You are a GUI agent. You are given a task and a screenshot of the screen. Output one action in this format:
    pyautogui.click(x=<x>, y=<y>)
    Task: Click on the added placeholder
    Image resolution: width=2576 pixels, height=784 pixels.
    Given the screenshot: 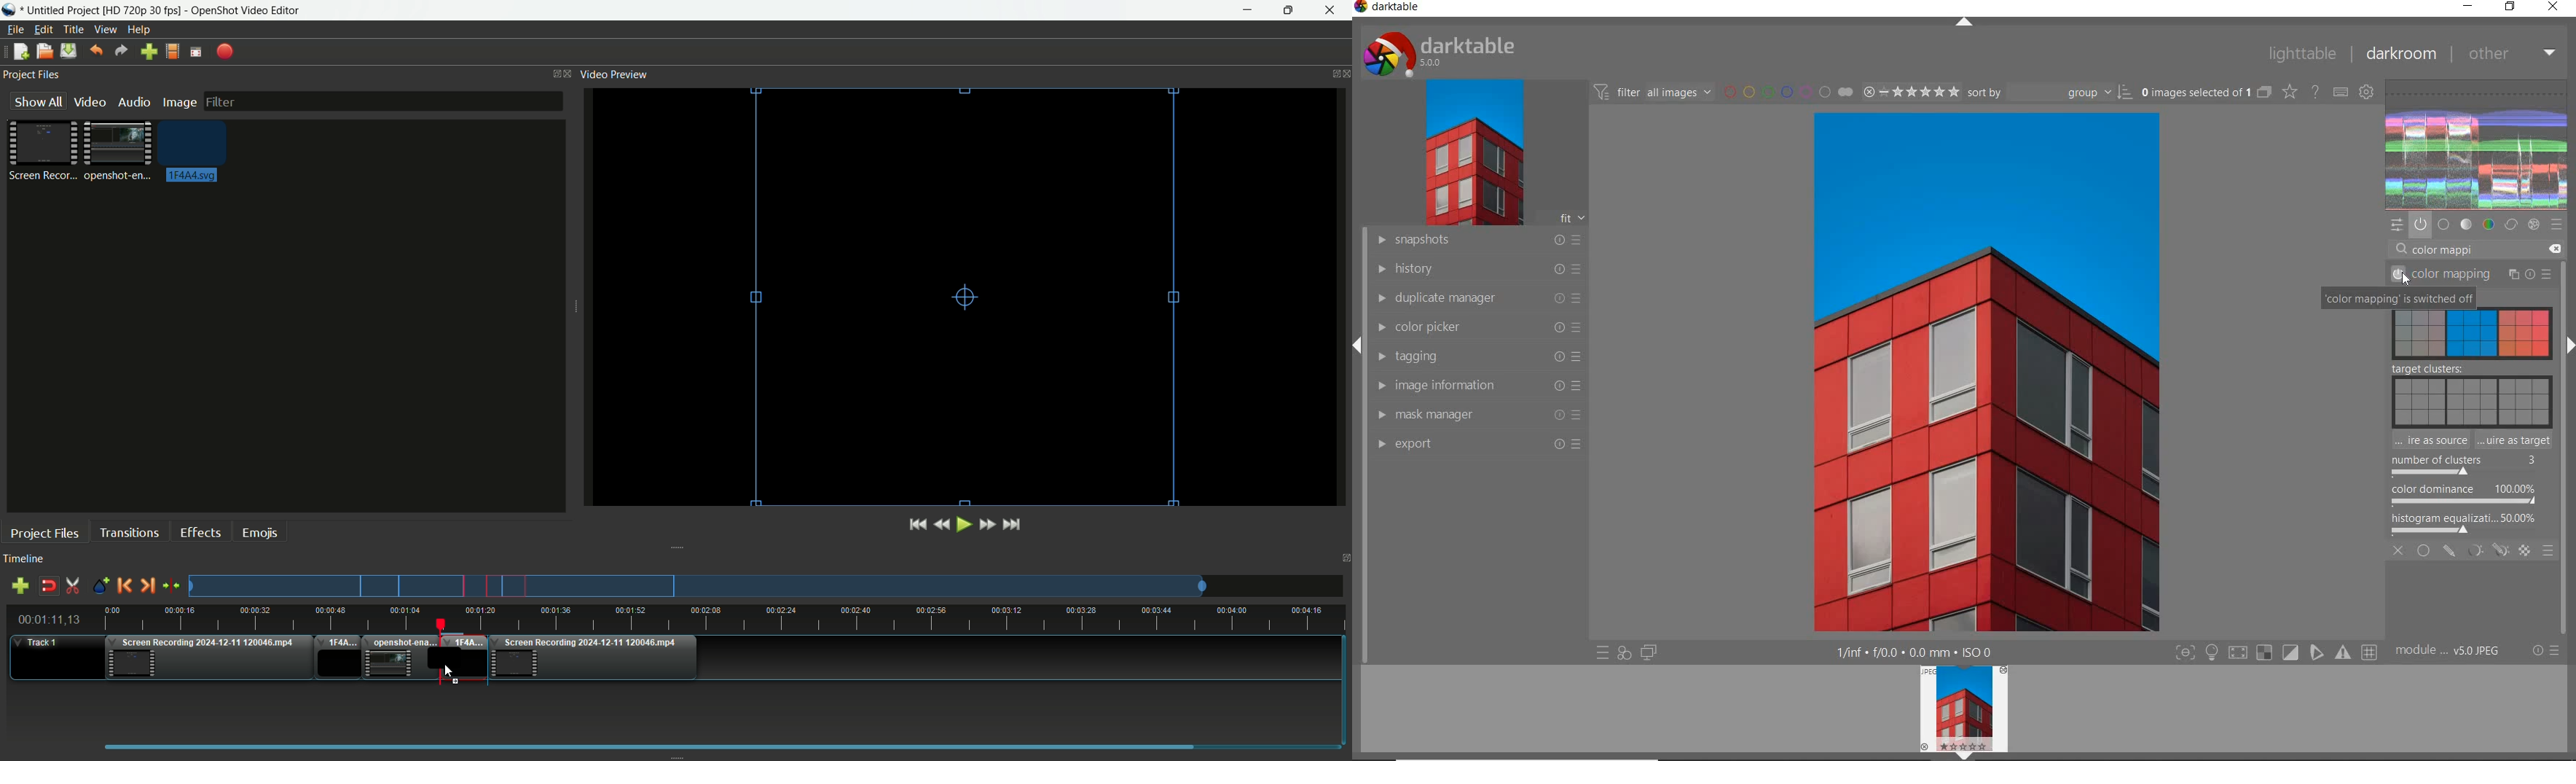 What is the action you would take?
    pyautogui.click(x=461, y=658)
    